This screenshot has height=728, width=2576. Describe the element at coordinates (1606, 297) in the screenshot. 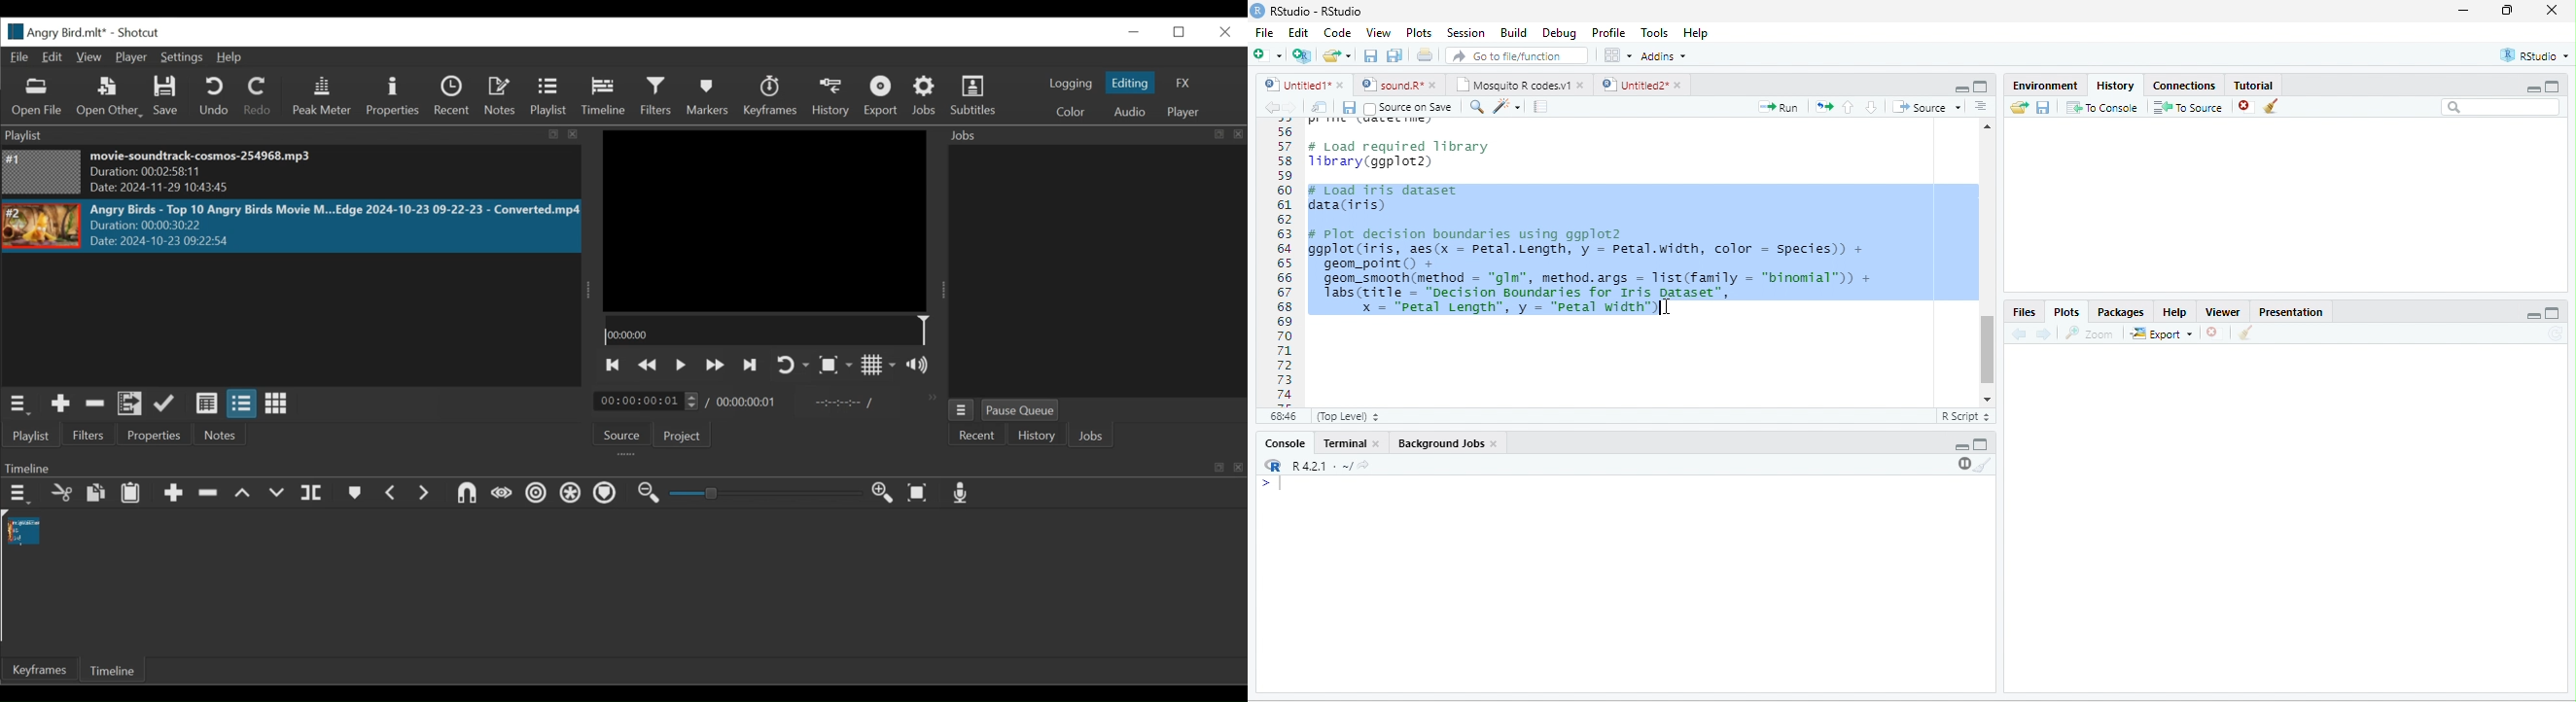

I see `geom_smooth(method = gim , method.args = list(Tamily = binomial )) +
Tabs(title - “Decision Boundaries for Iris Dataset”,
x = "petal Length”, y = "Petal width")` at that location.